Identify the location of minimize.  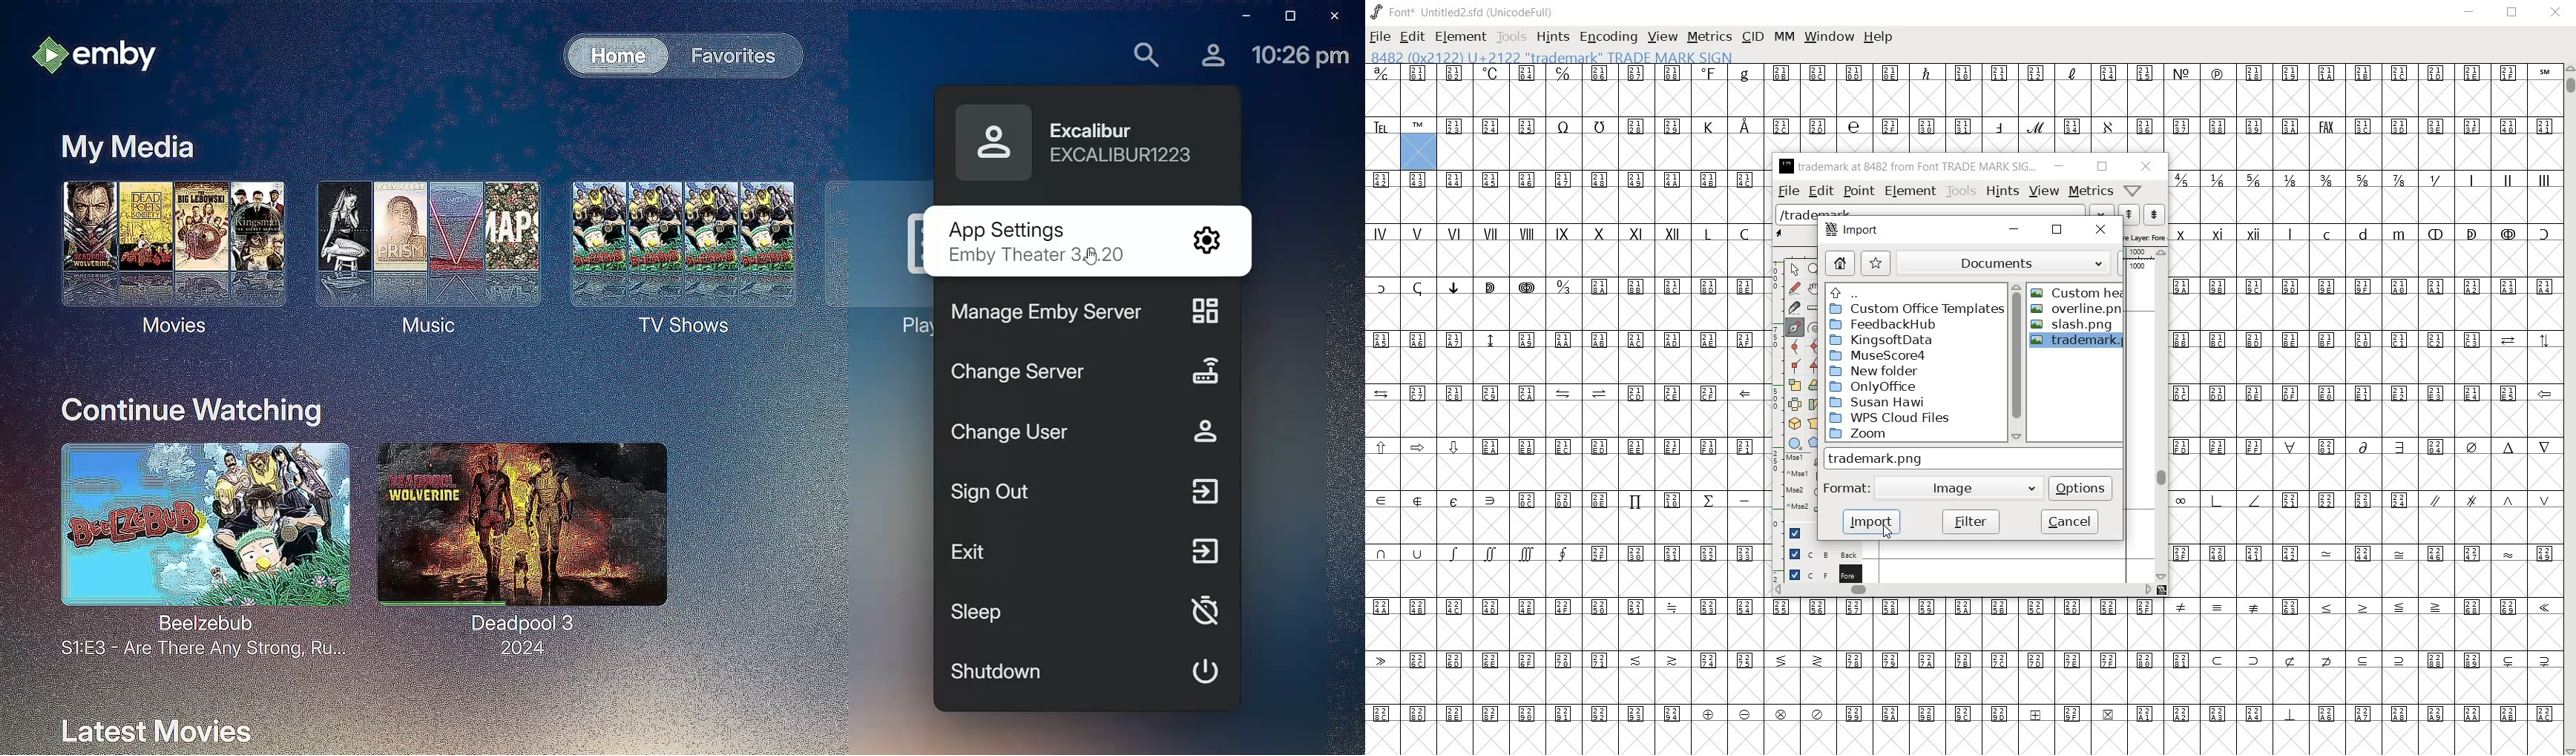
(2060, 166).